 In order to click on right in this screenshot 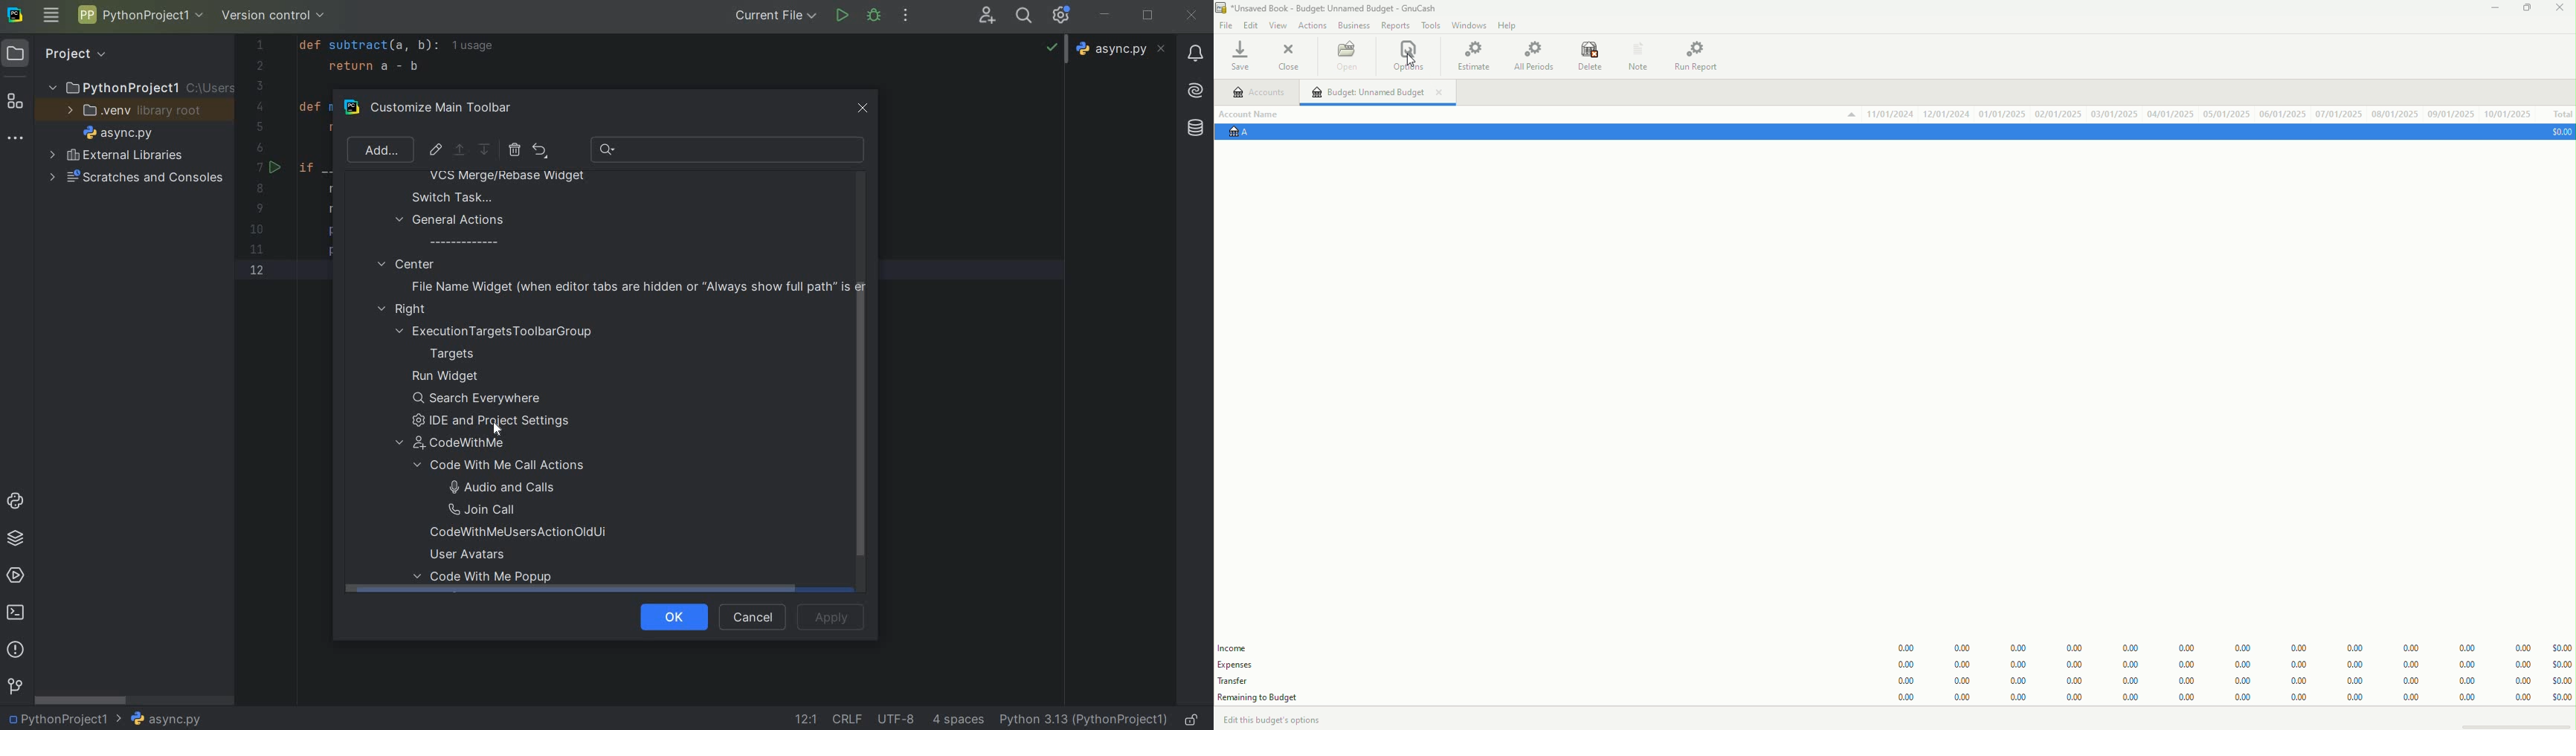, I will do `click(405, 310)`.